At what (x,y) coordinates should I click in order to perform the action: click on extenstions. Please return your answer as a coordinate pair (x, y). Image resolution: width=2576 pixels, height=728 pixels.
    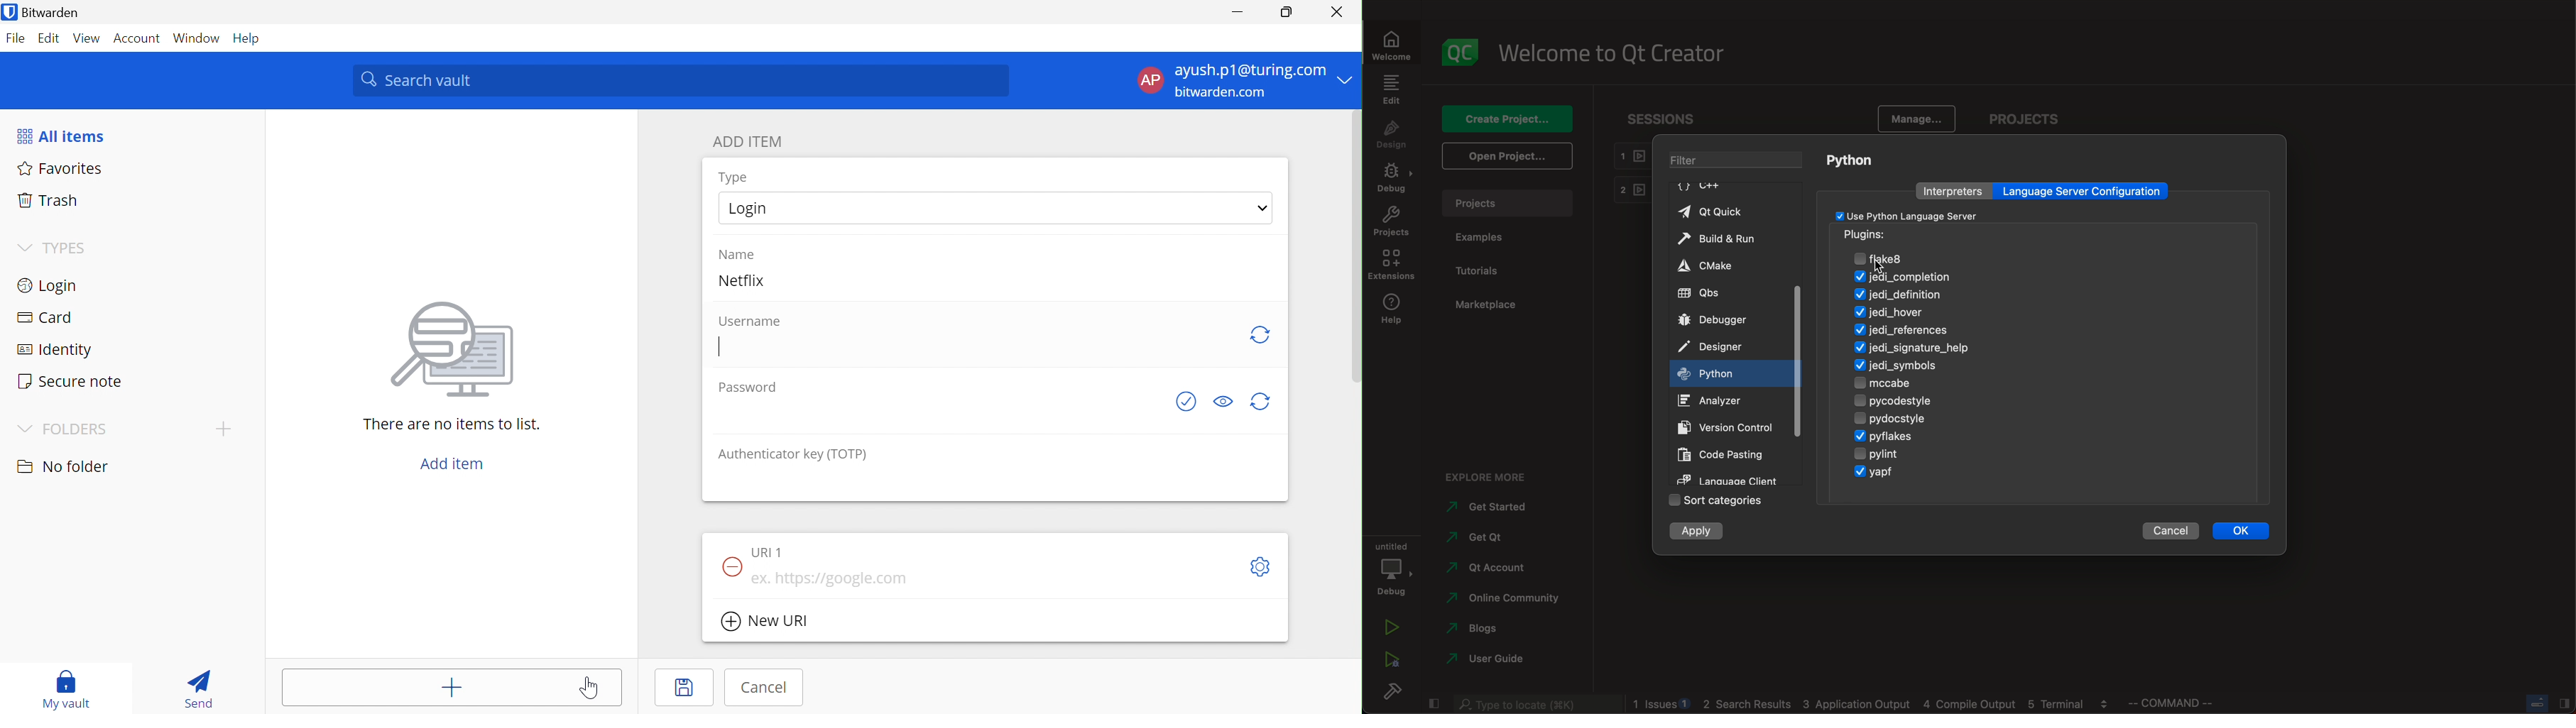
    Looking at the image, I should click on (1390, 264).